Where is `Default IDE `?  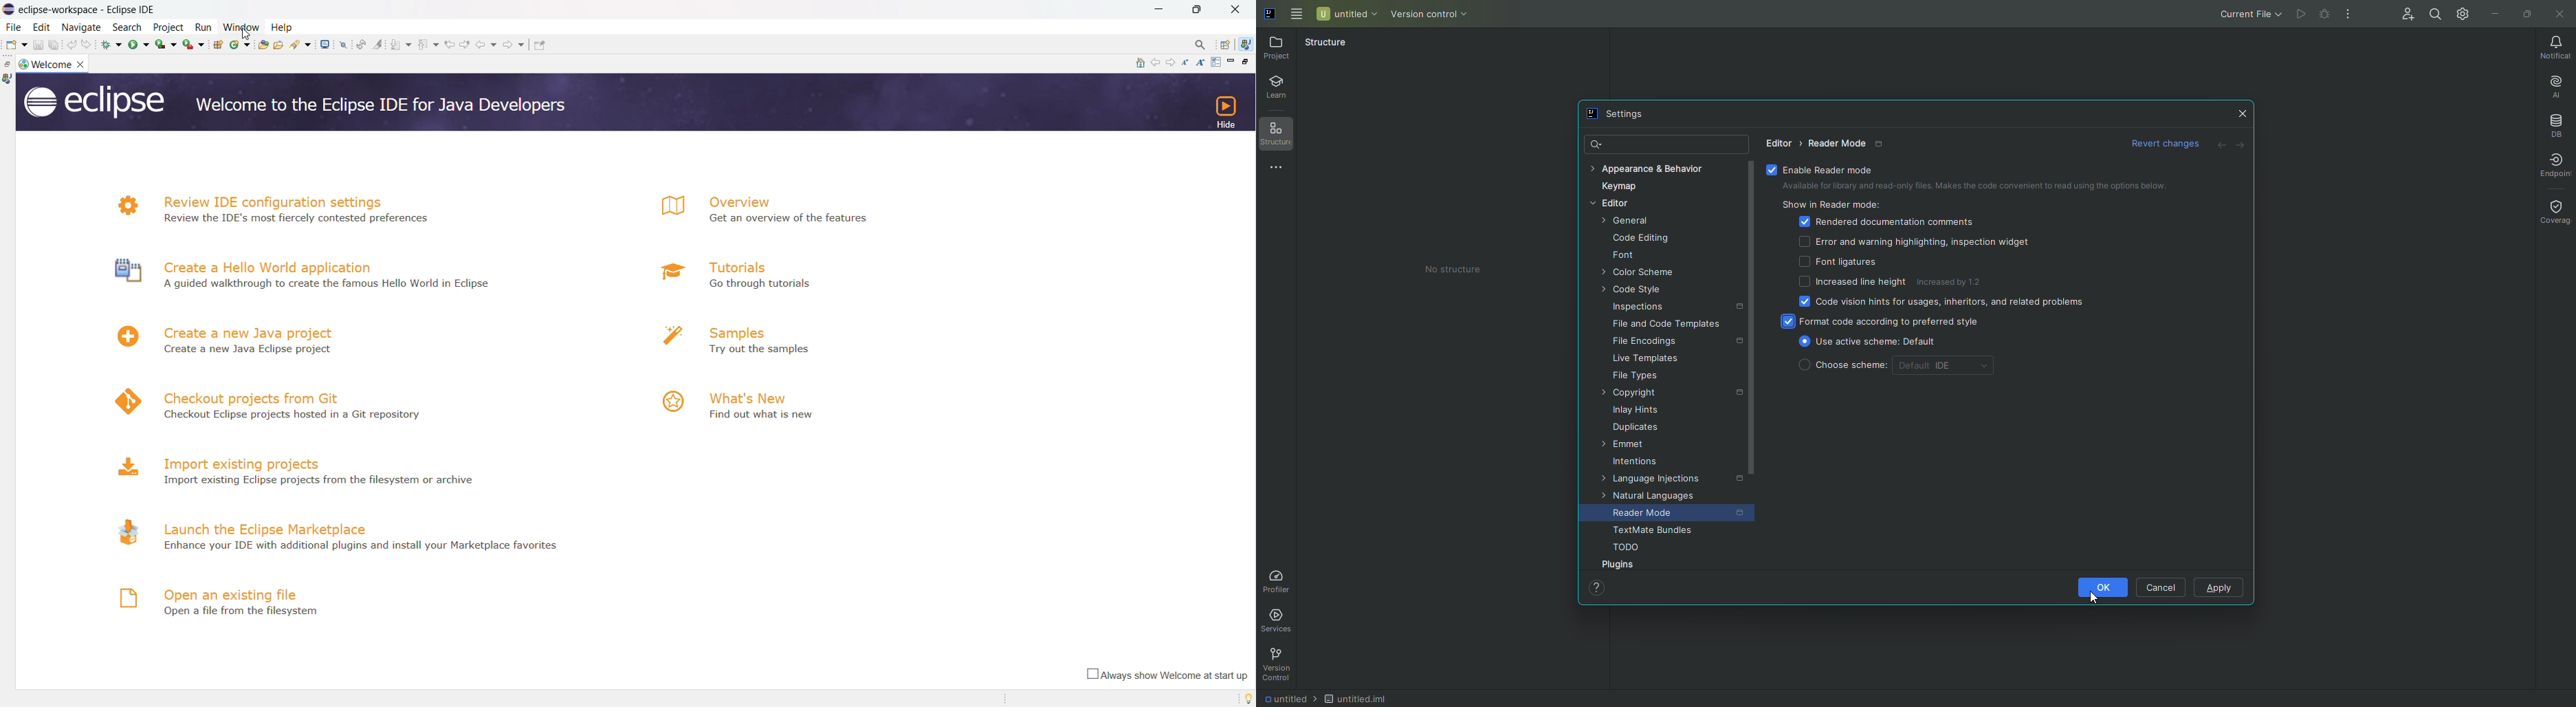 Default IDE  is located at coordinates (1948, 366).